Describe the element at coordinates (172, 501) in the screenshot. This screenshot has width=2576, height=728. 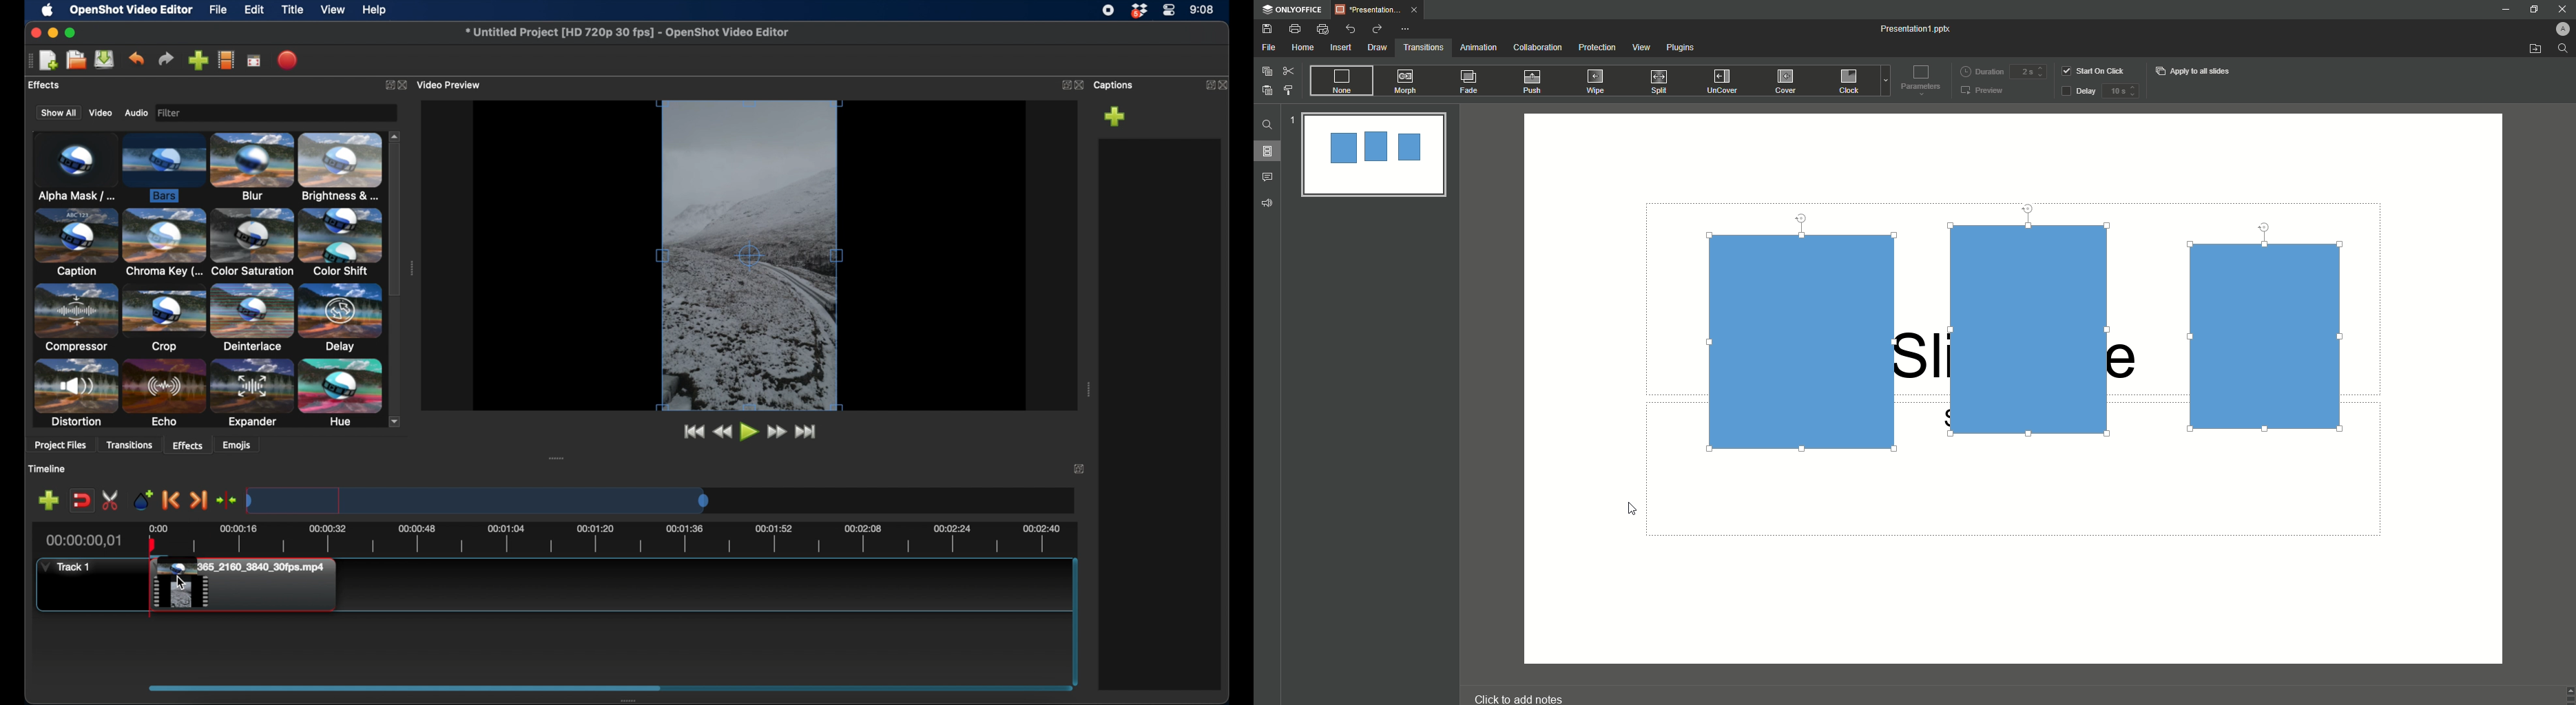
I see `previous marker` at that location.